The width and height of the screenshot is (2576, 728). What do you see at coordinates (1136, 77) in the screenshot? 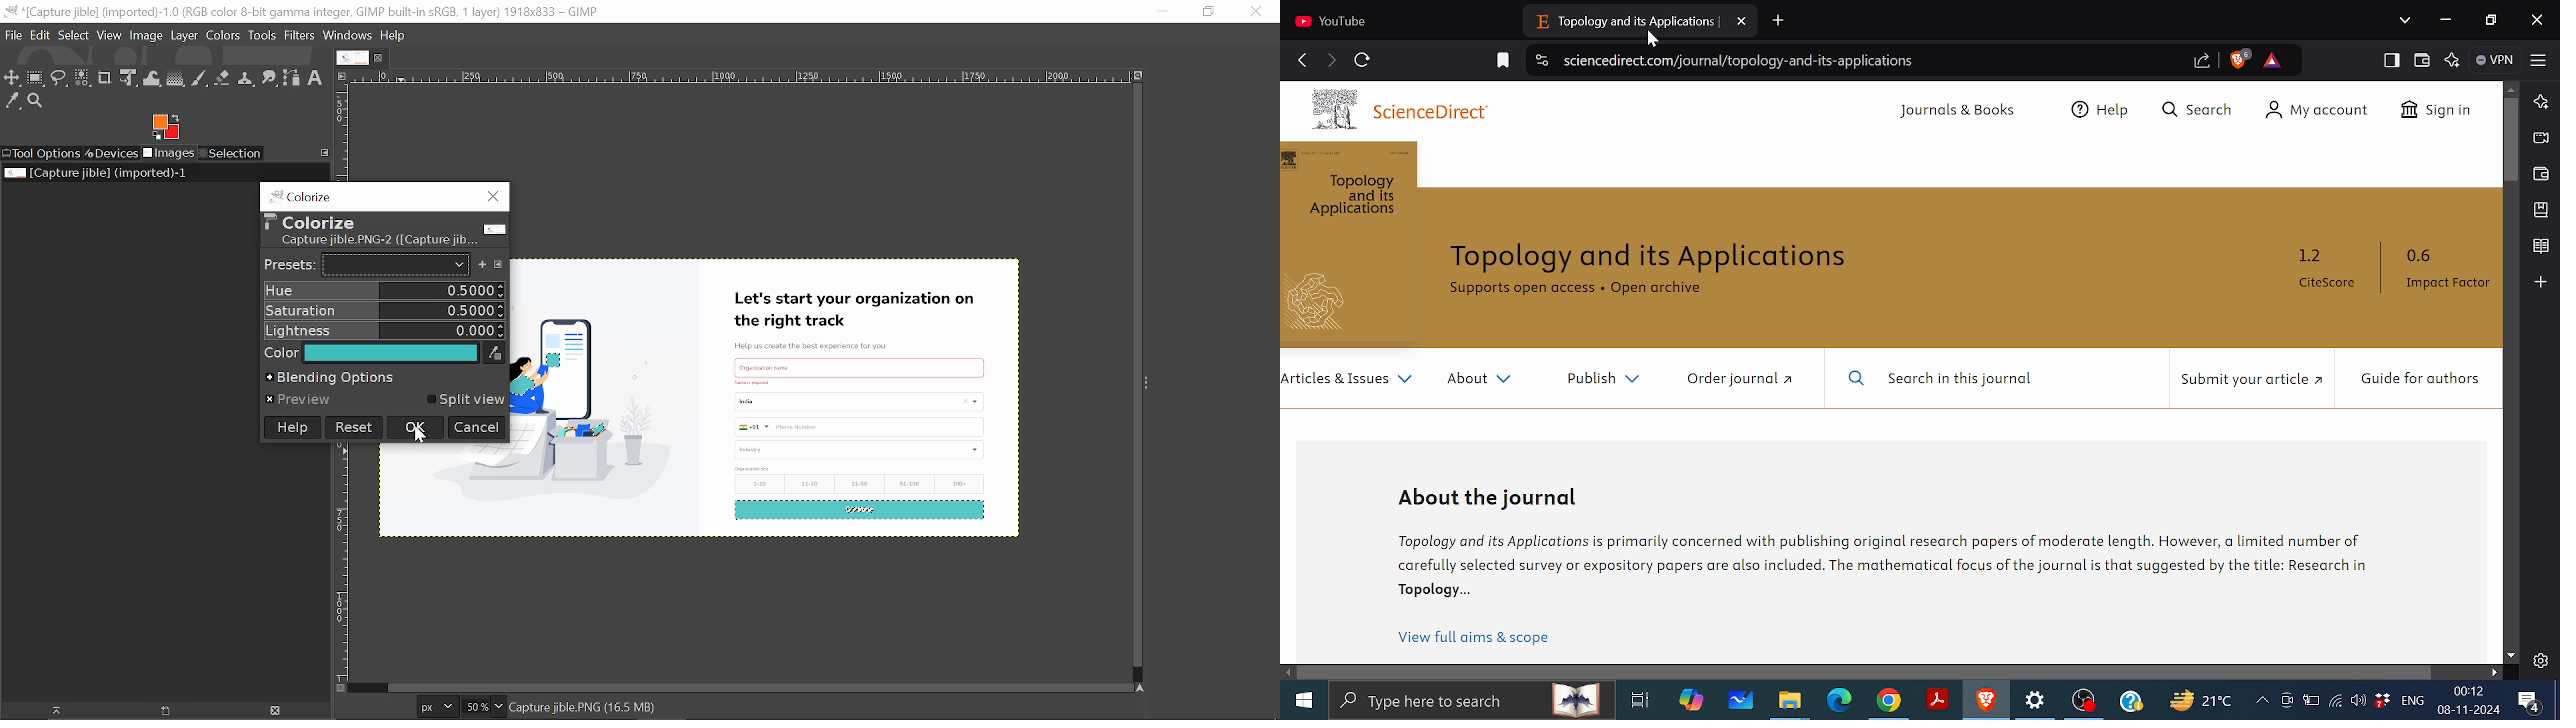
I see `Zoom when window size changes` at bounding box center [1136, 77].